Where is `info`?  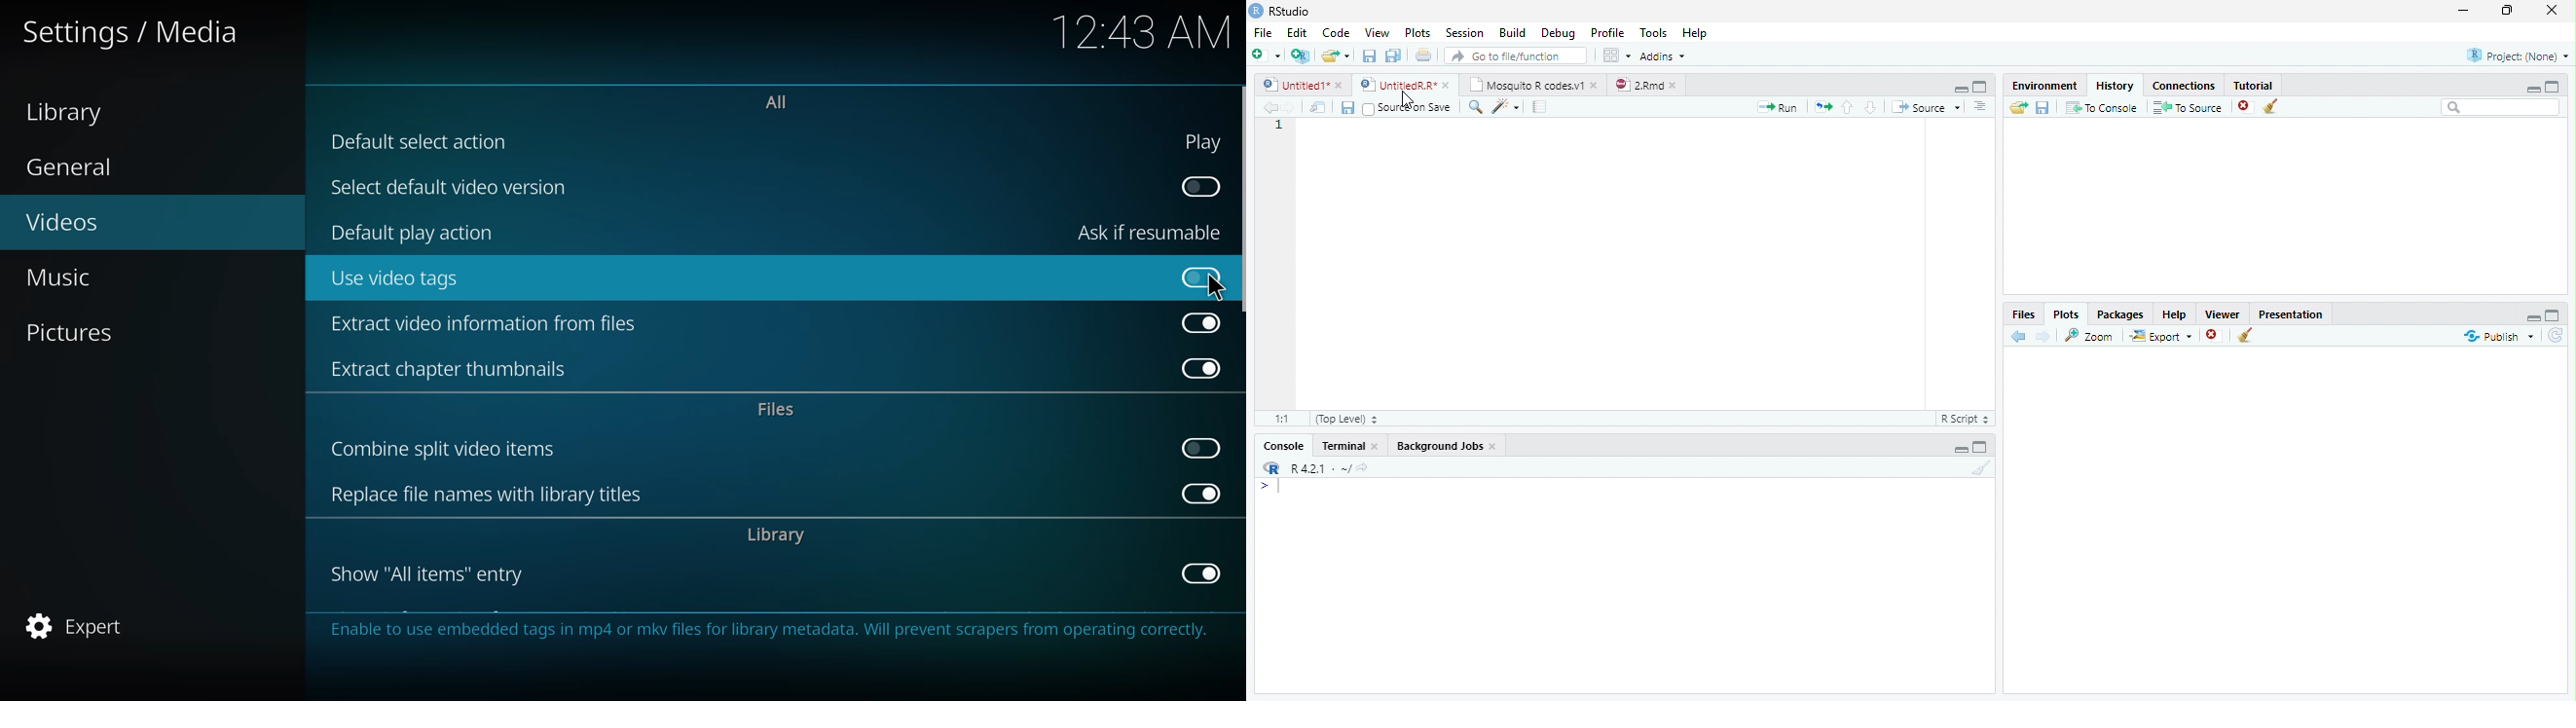 info is located at coordinates (767, 634).